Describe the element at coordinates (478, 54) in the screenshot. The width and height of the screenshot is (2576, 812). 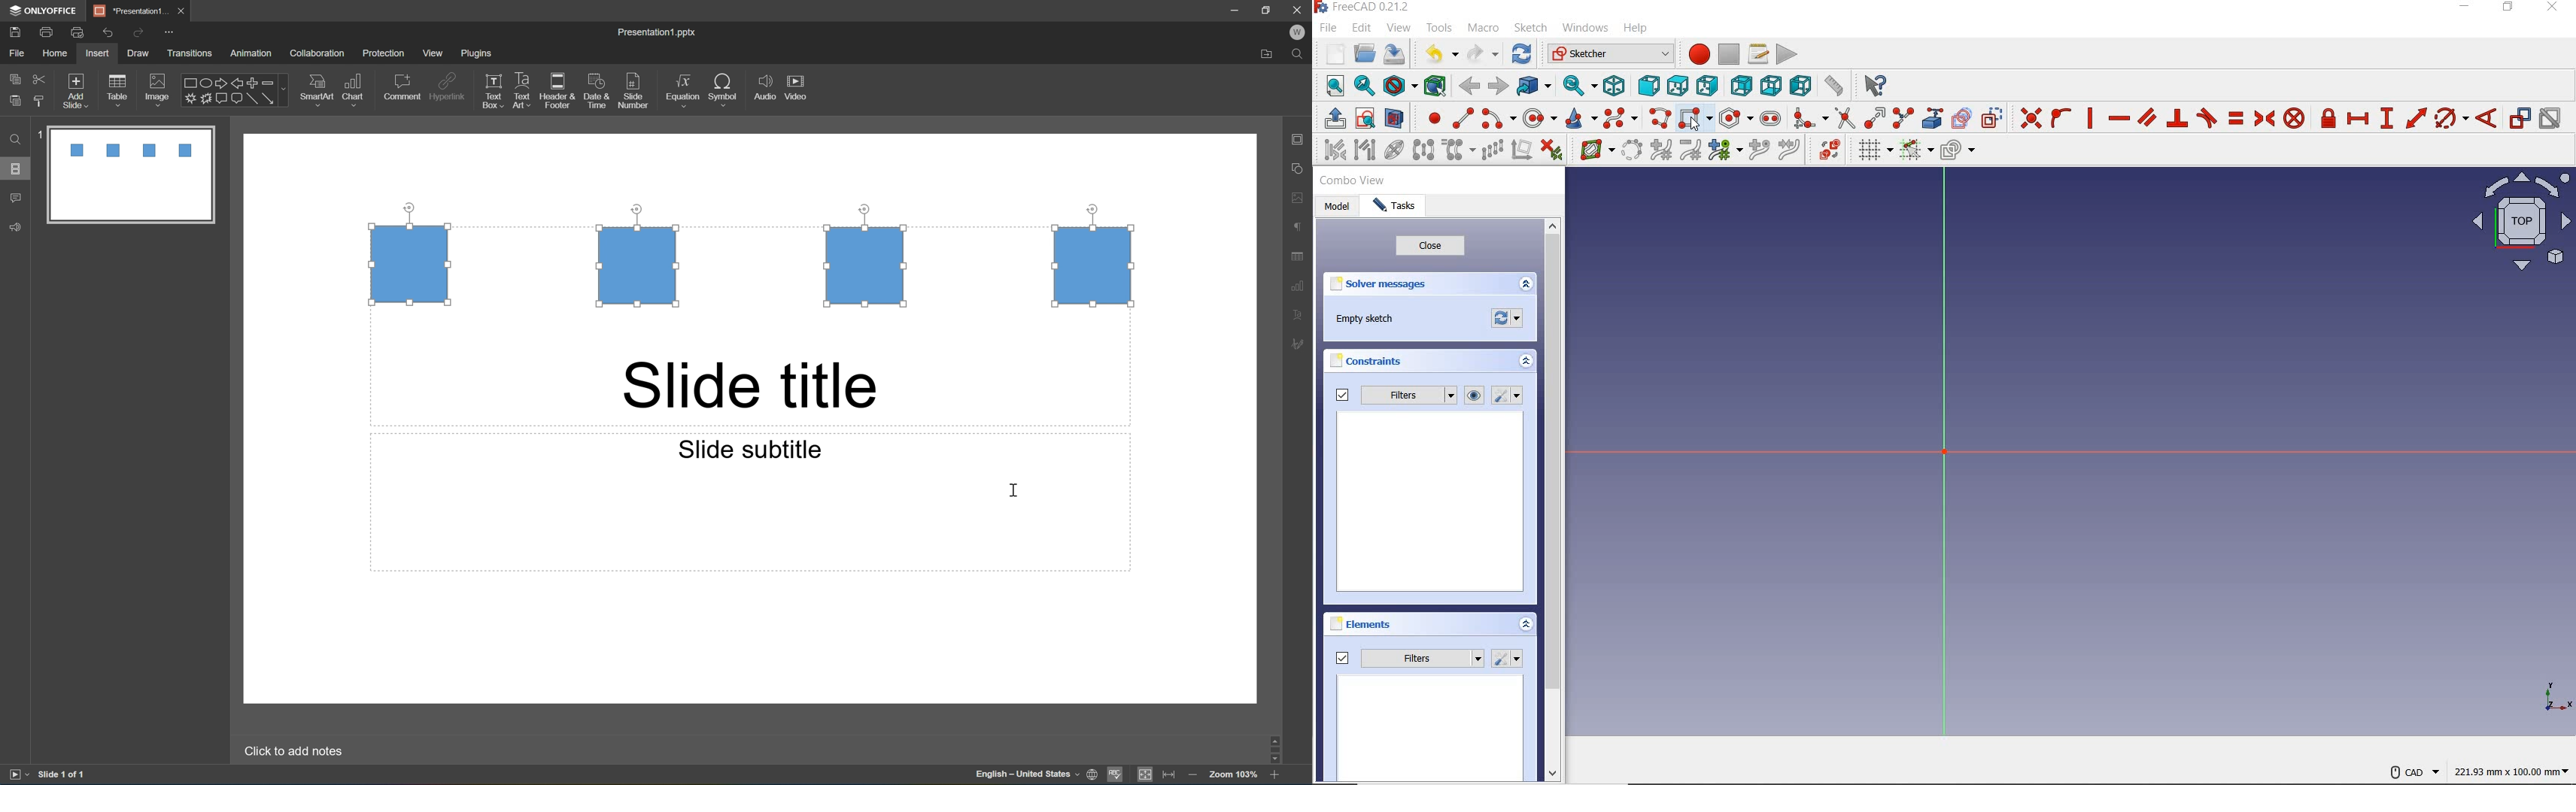
I see `plugins` at that location.